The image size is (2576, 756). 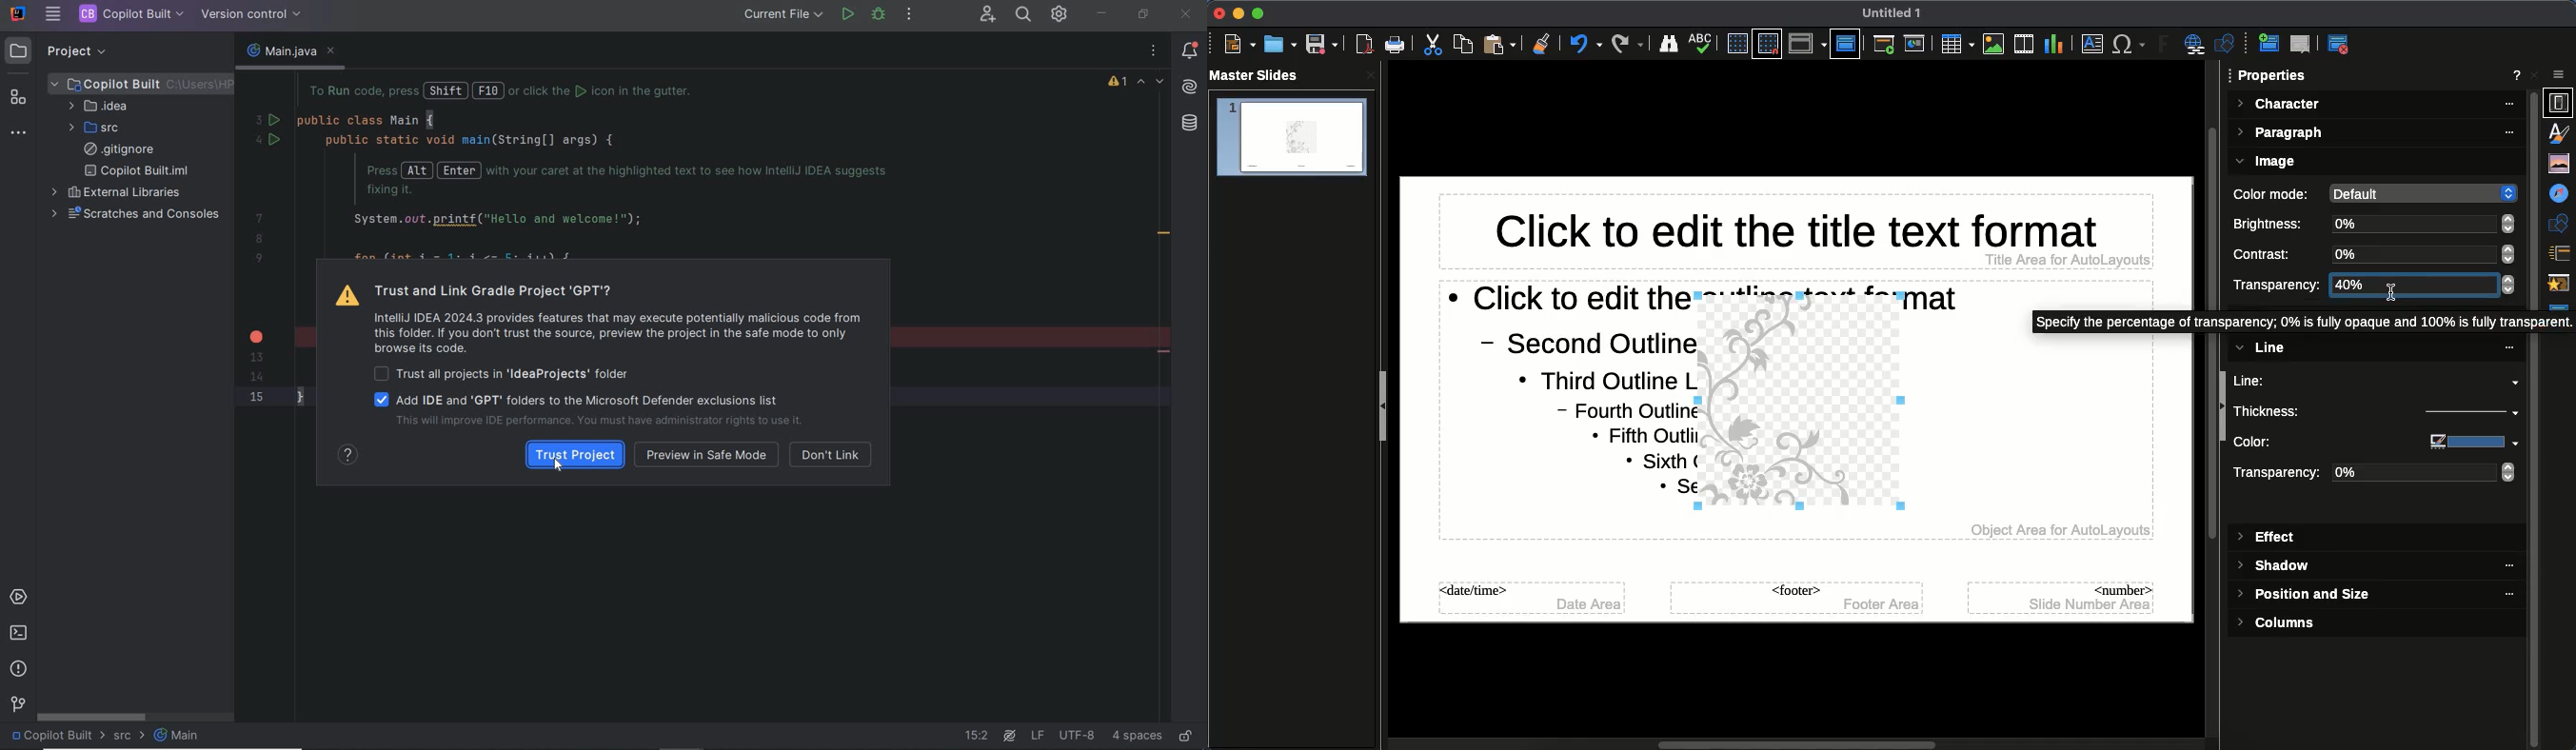 I want to click on Display view, so click(x=1807, y=44).